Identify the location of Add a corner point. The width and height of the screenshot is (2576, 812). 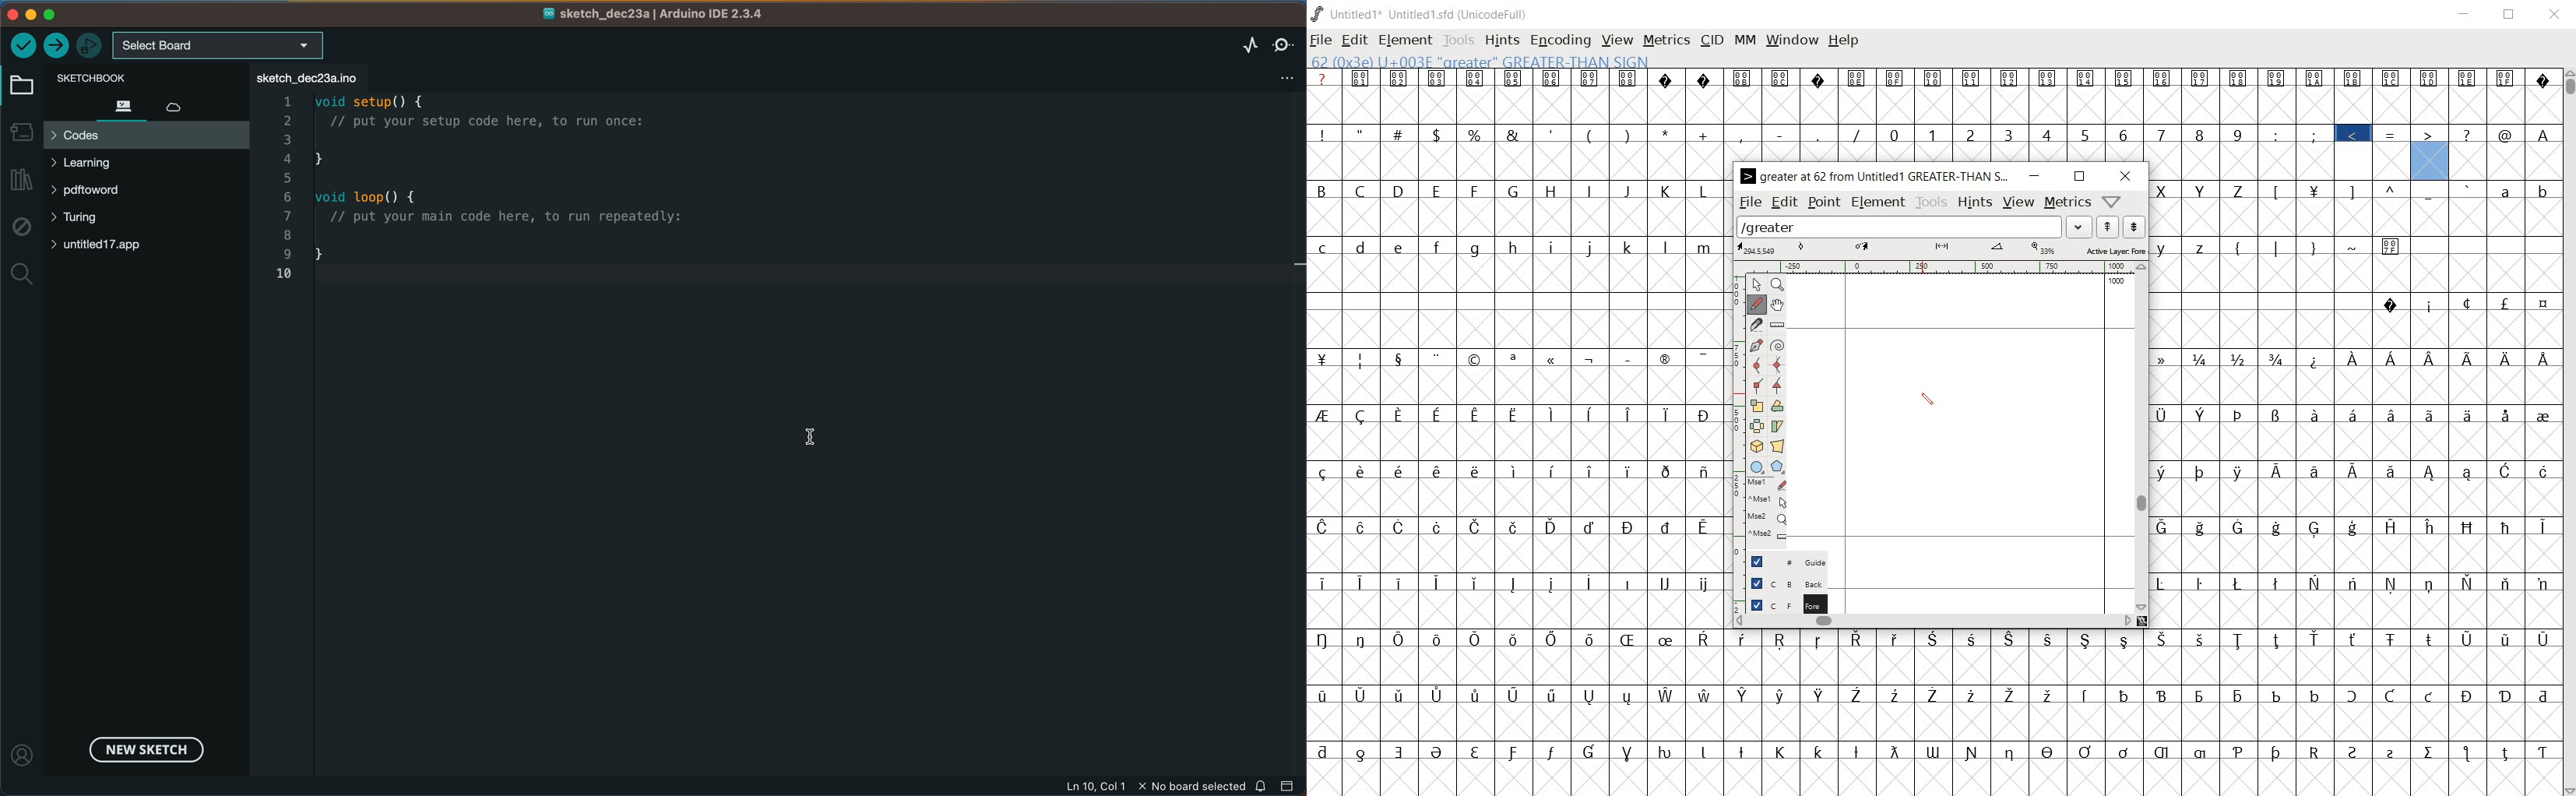
(1758, 385).